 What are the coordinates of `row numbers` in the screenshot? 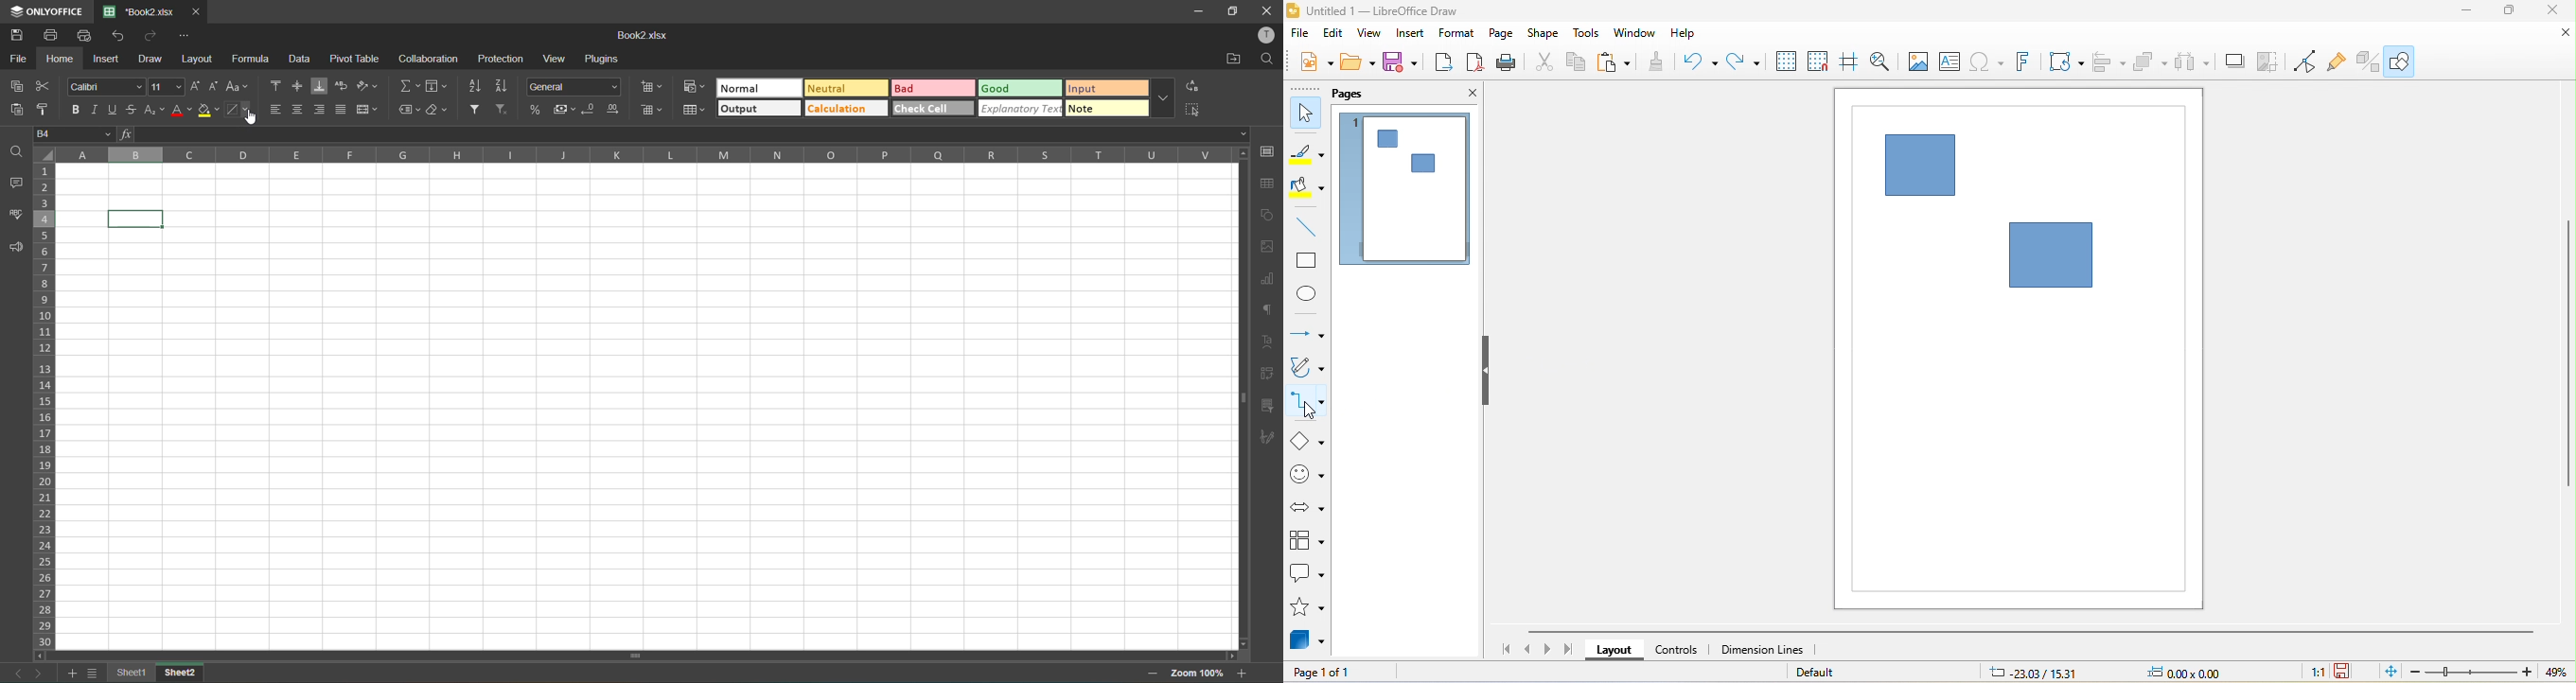 It's located at (48, 403).